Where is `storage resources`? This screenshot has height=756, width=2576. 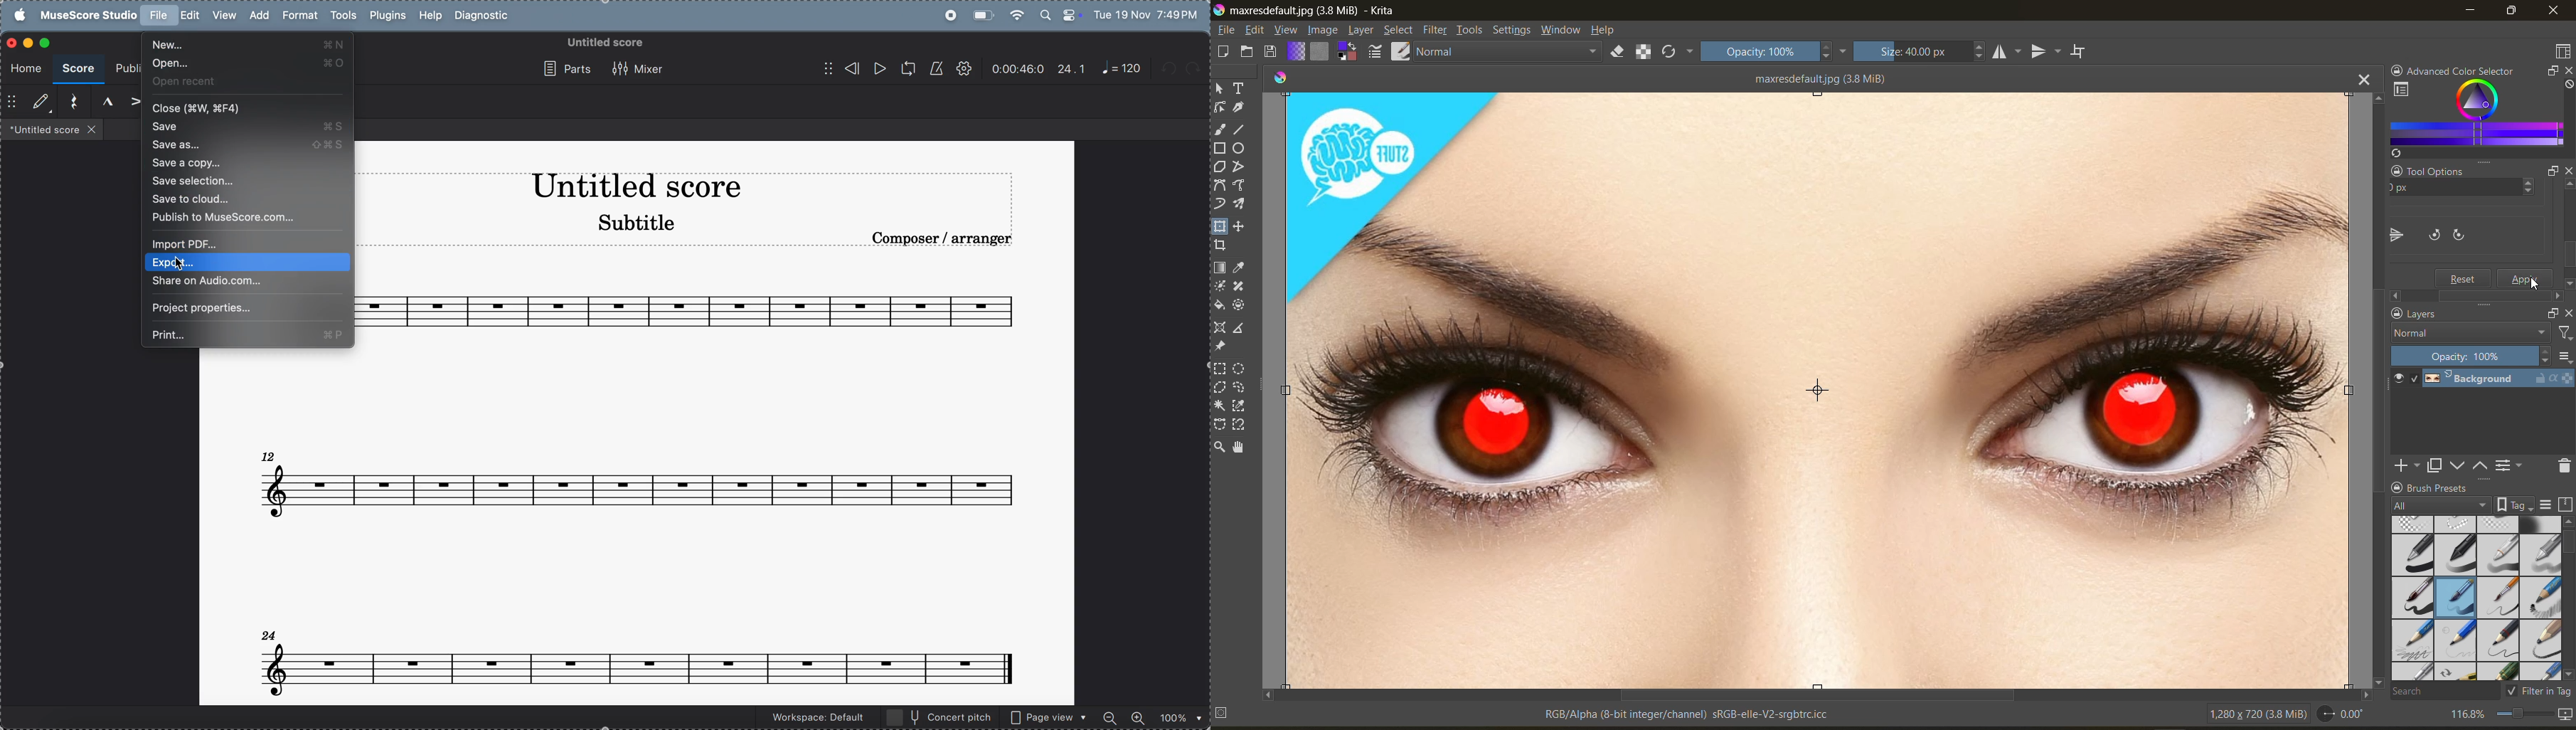
storage resources is located at coordinates (2564, 504).